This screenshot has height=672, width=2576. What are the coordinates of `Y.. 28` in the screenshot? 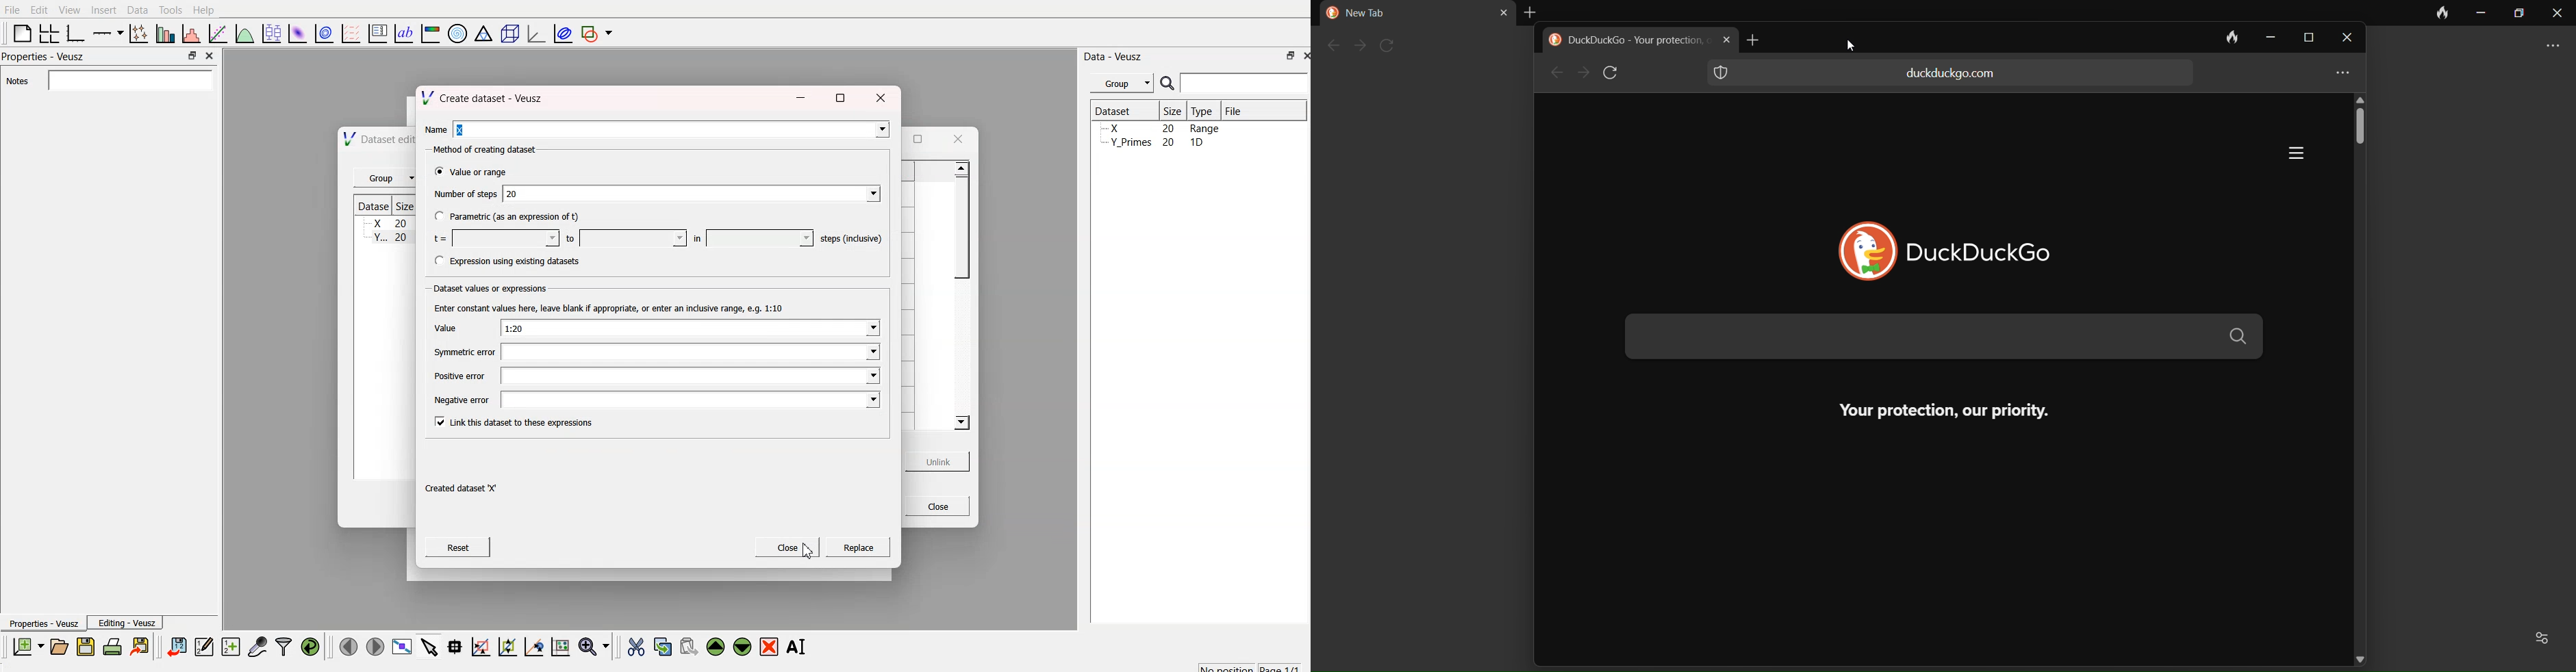 It's located at (387, 222).